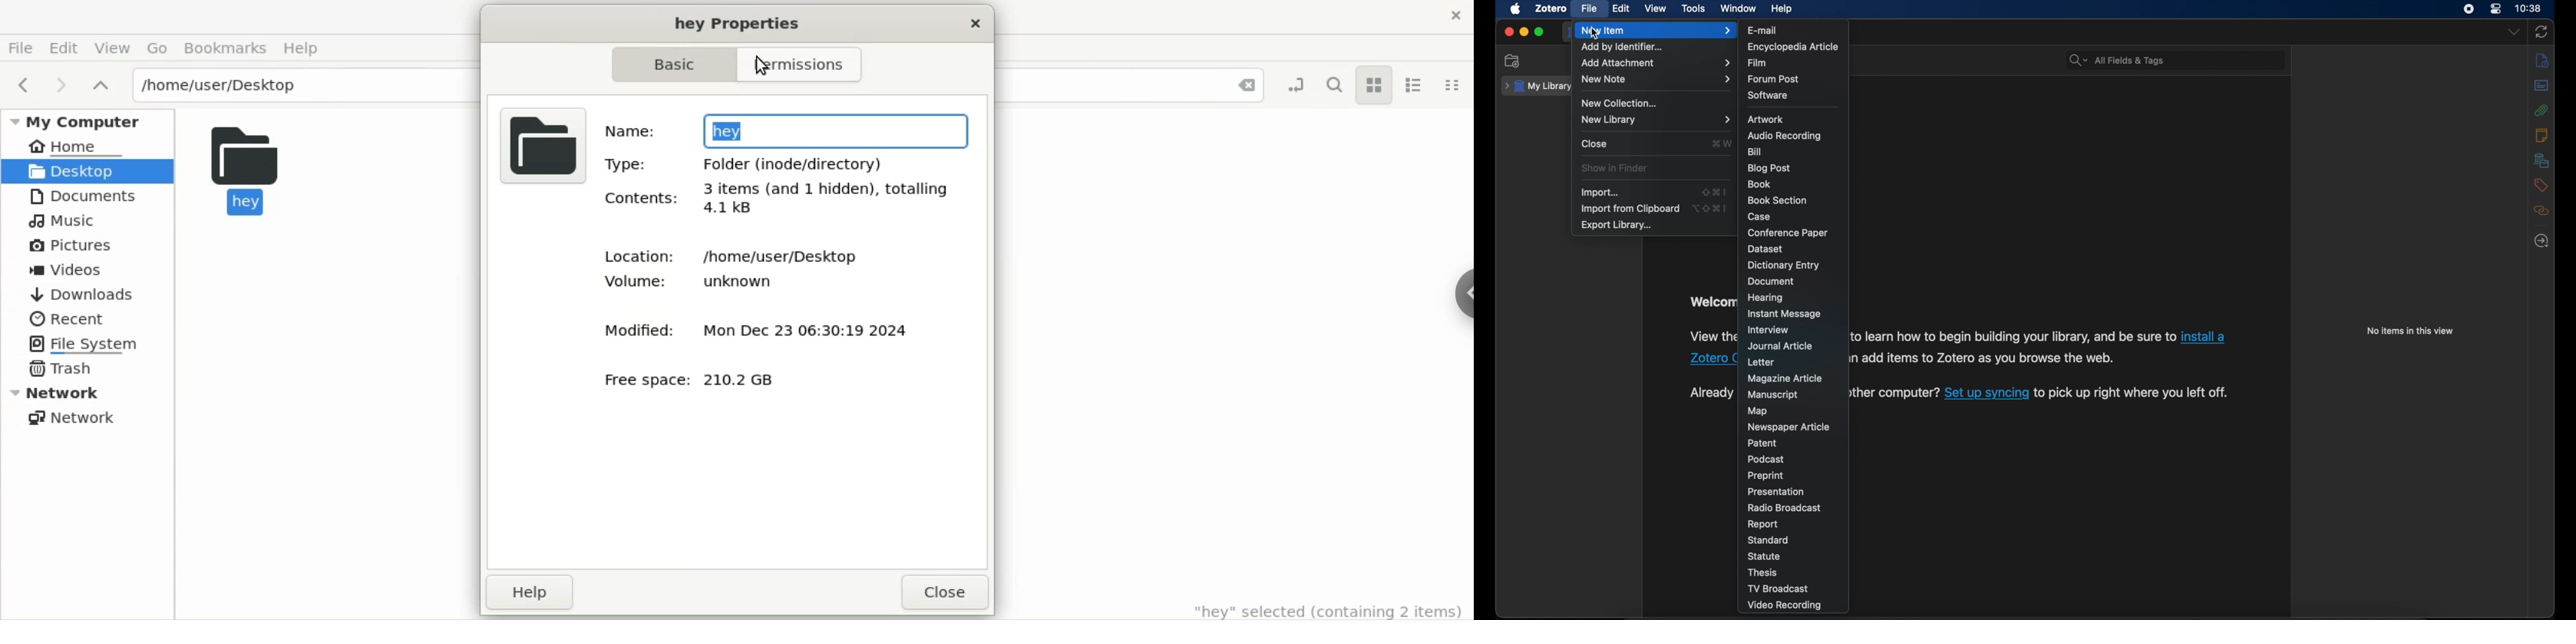  What do you see at coordinates (755, 163) in the screenshot?
I see `Type: Folder(inode/directory)` at bounding box center [755, 163].